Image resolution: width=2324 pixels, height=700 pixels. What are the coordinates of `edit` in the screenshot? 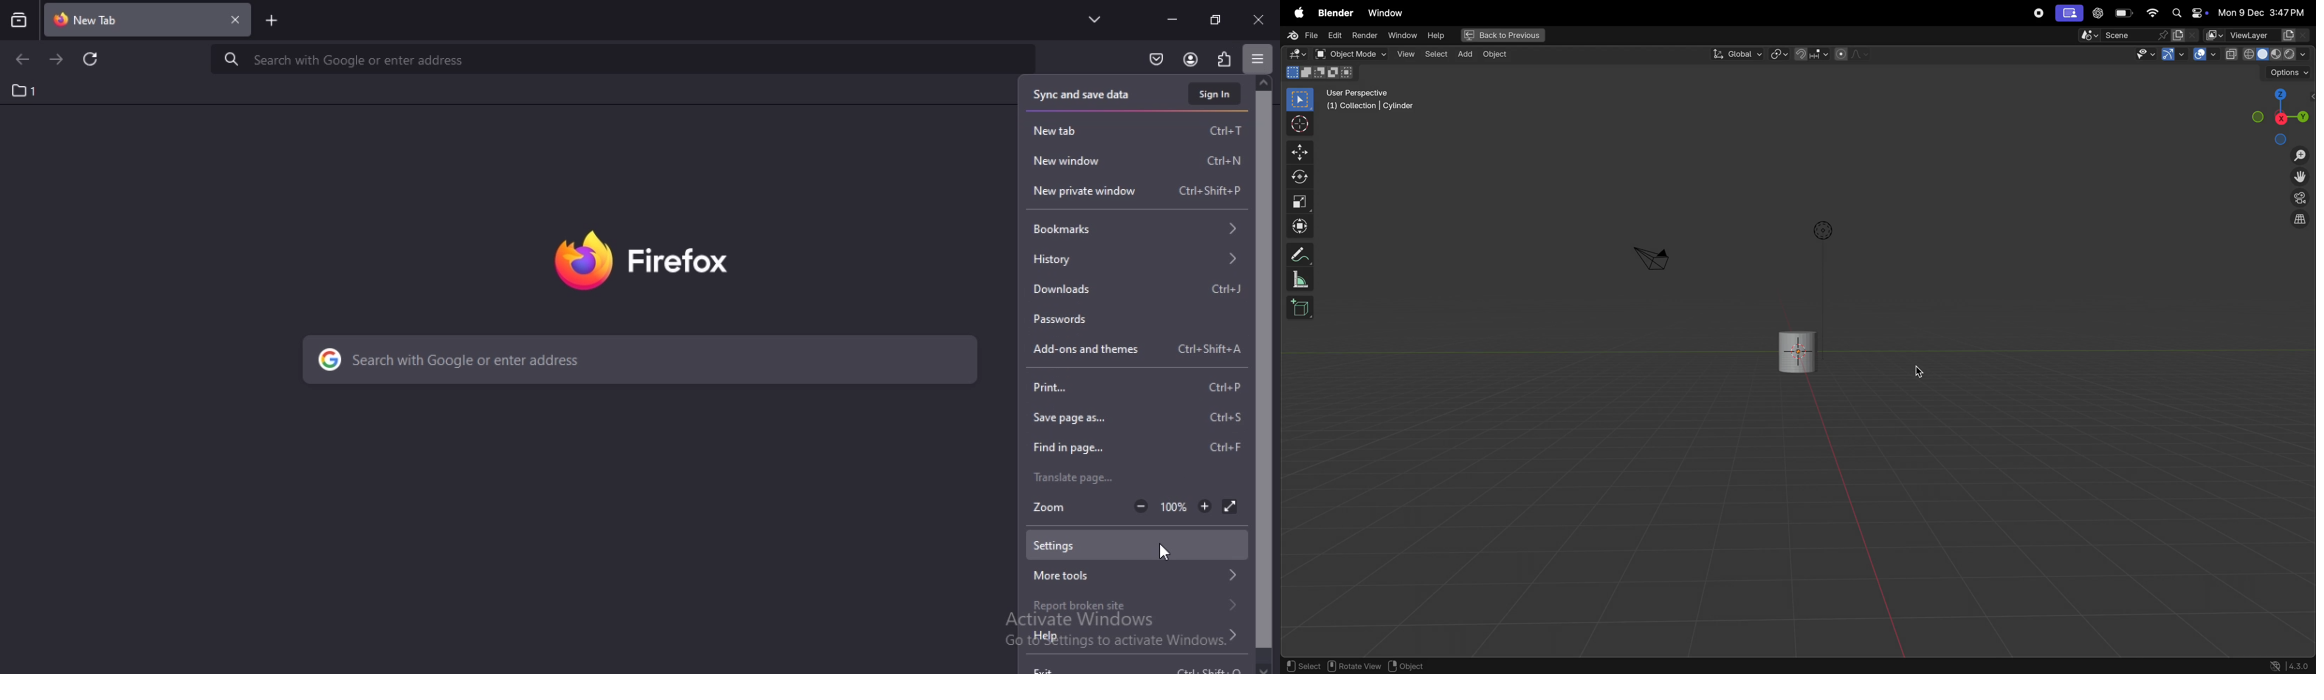 It's located at (1335, 36).